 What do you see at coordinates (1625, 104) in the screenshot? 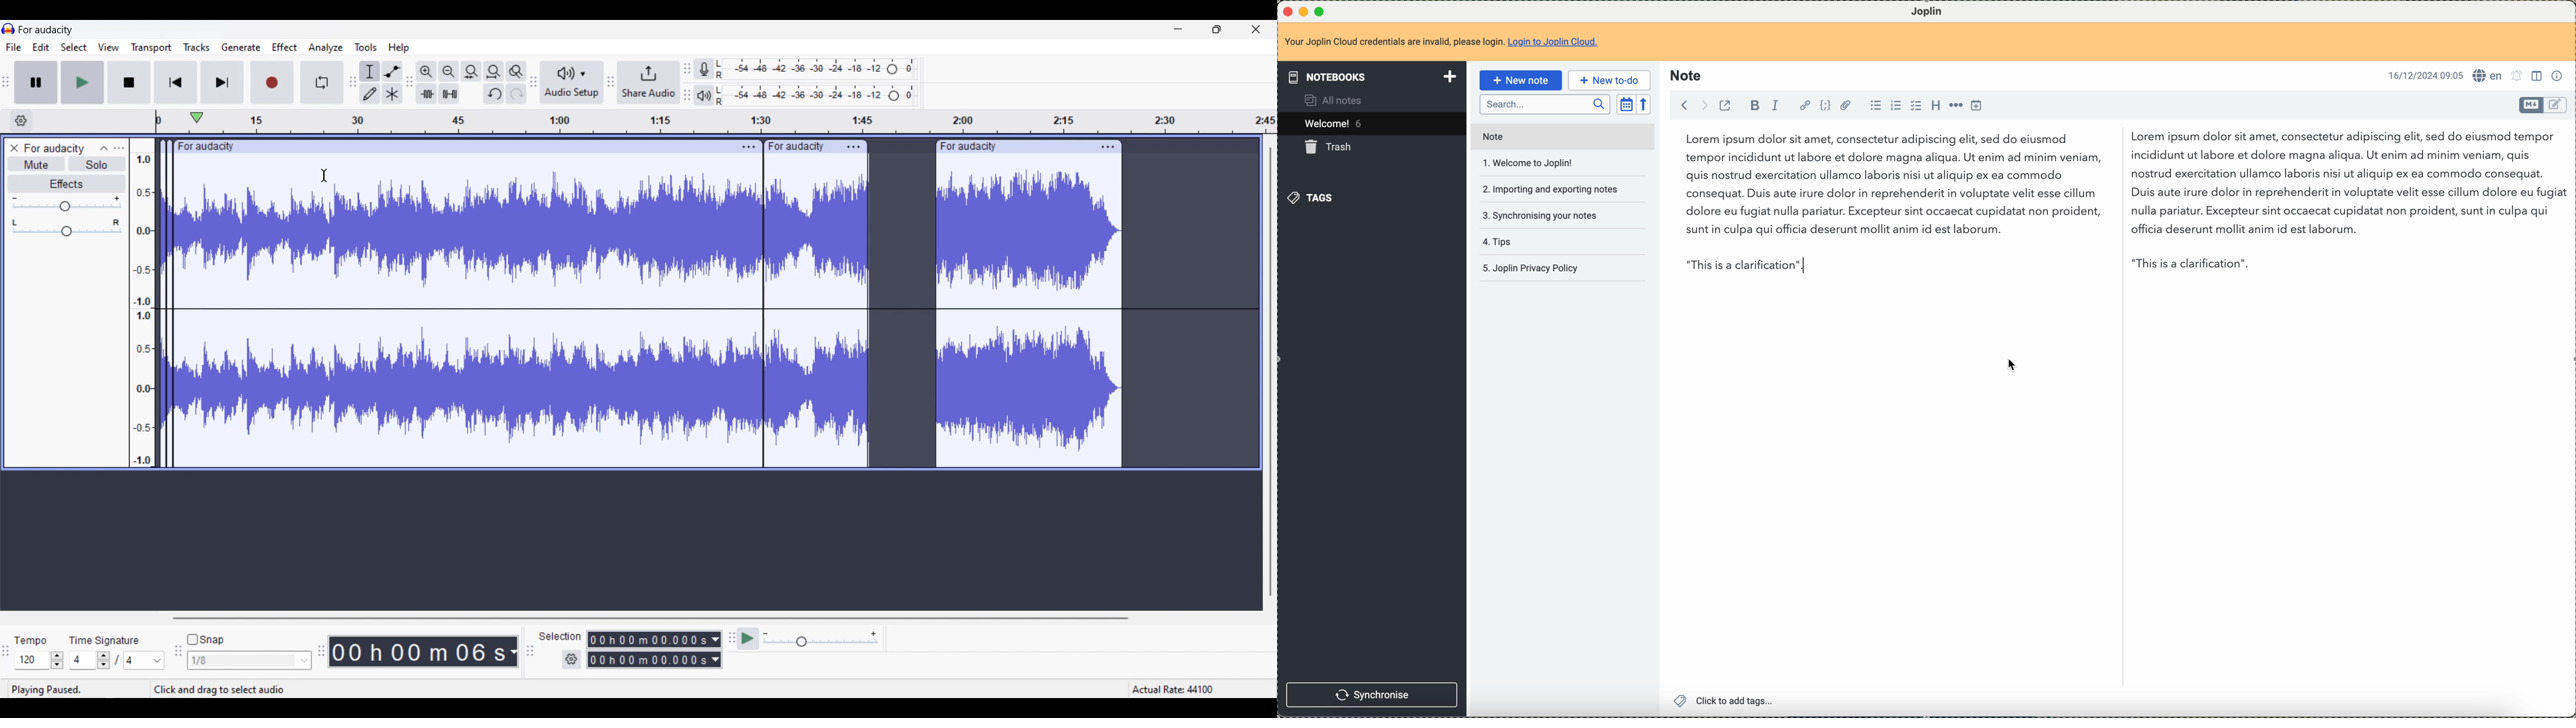
I see `toggle sort order field` at bounding box center [1625, 104].